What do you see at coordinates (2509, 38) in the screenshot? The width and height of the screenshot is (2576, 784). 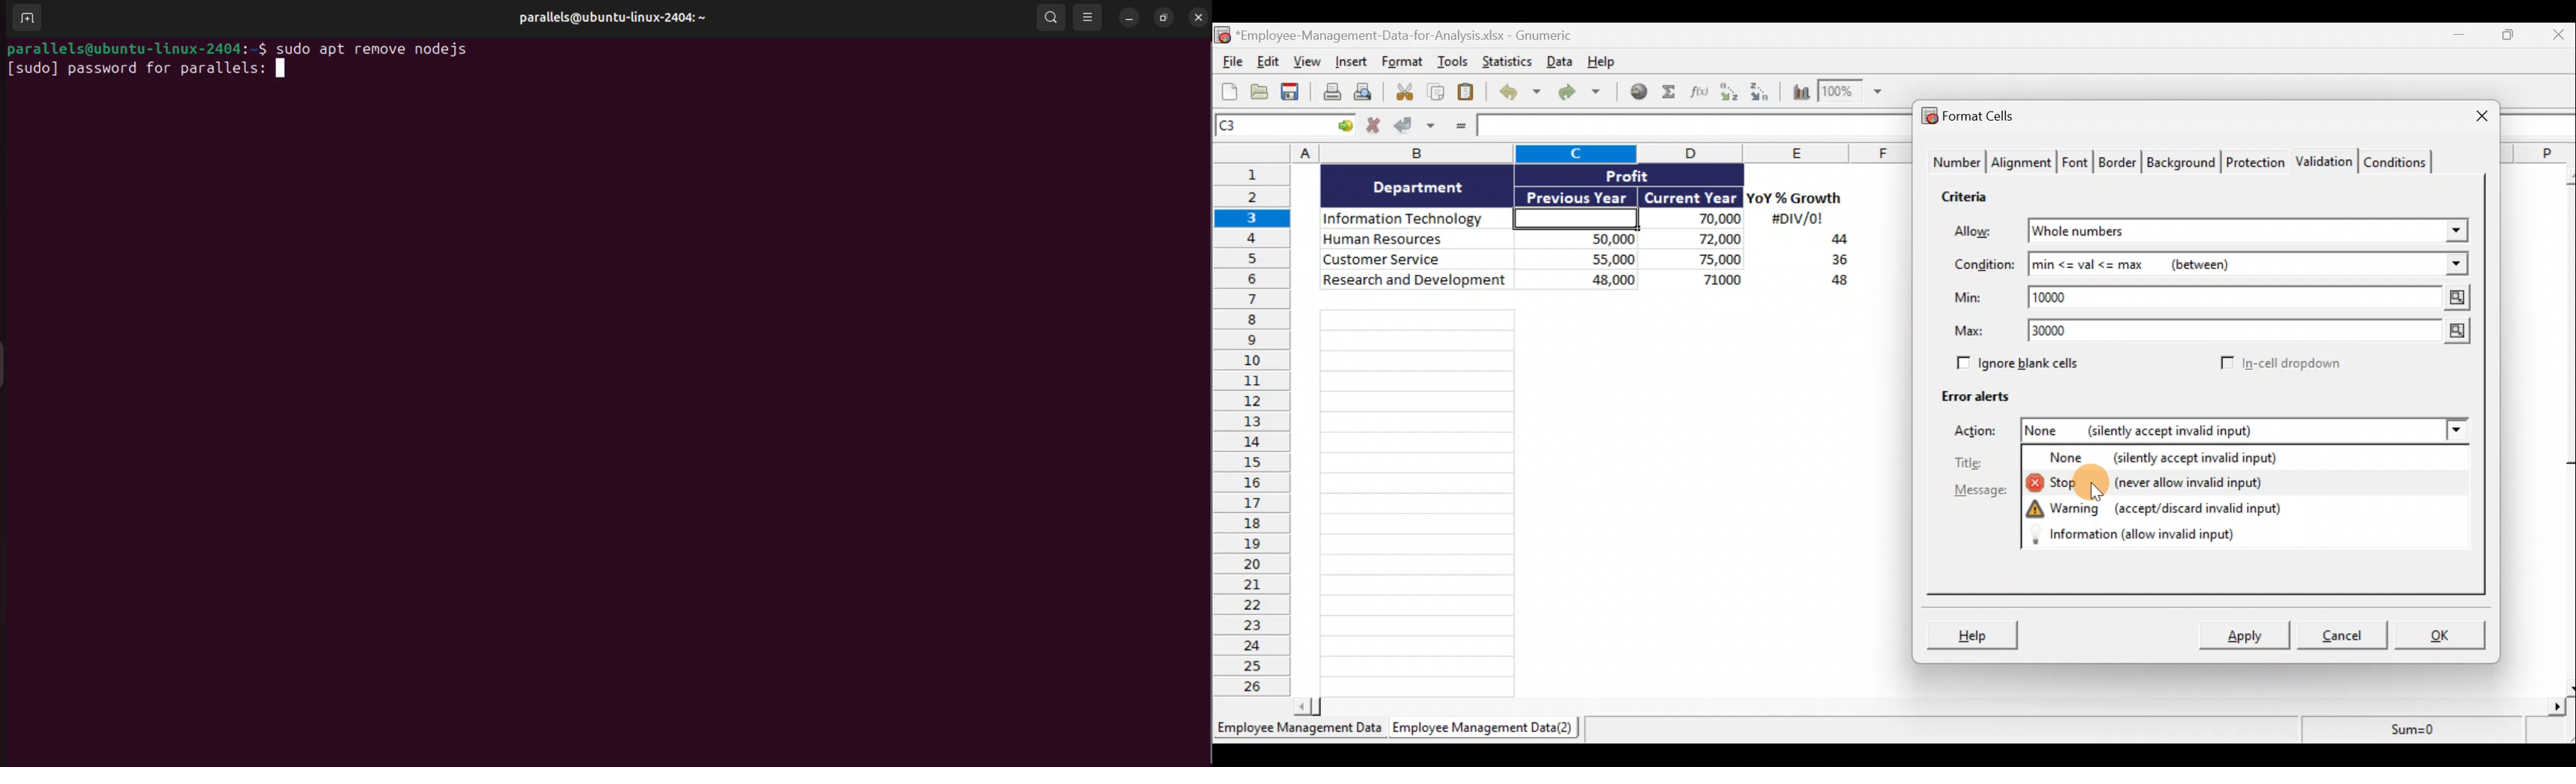 I see `Restore down` at bounding box center [2509, 38].